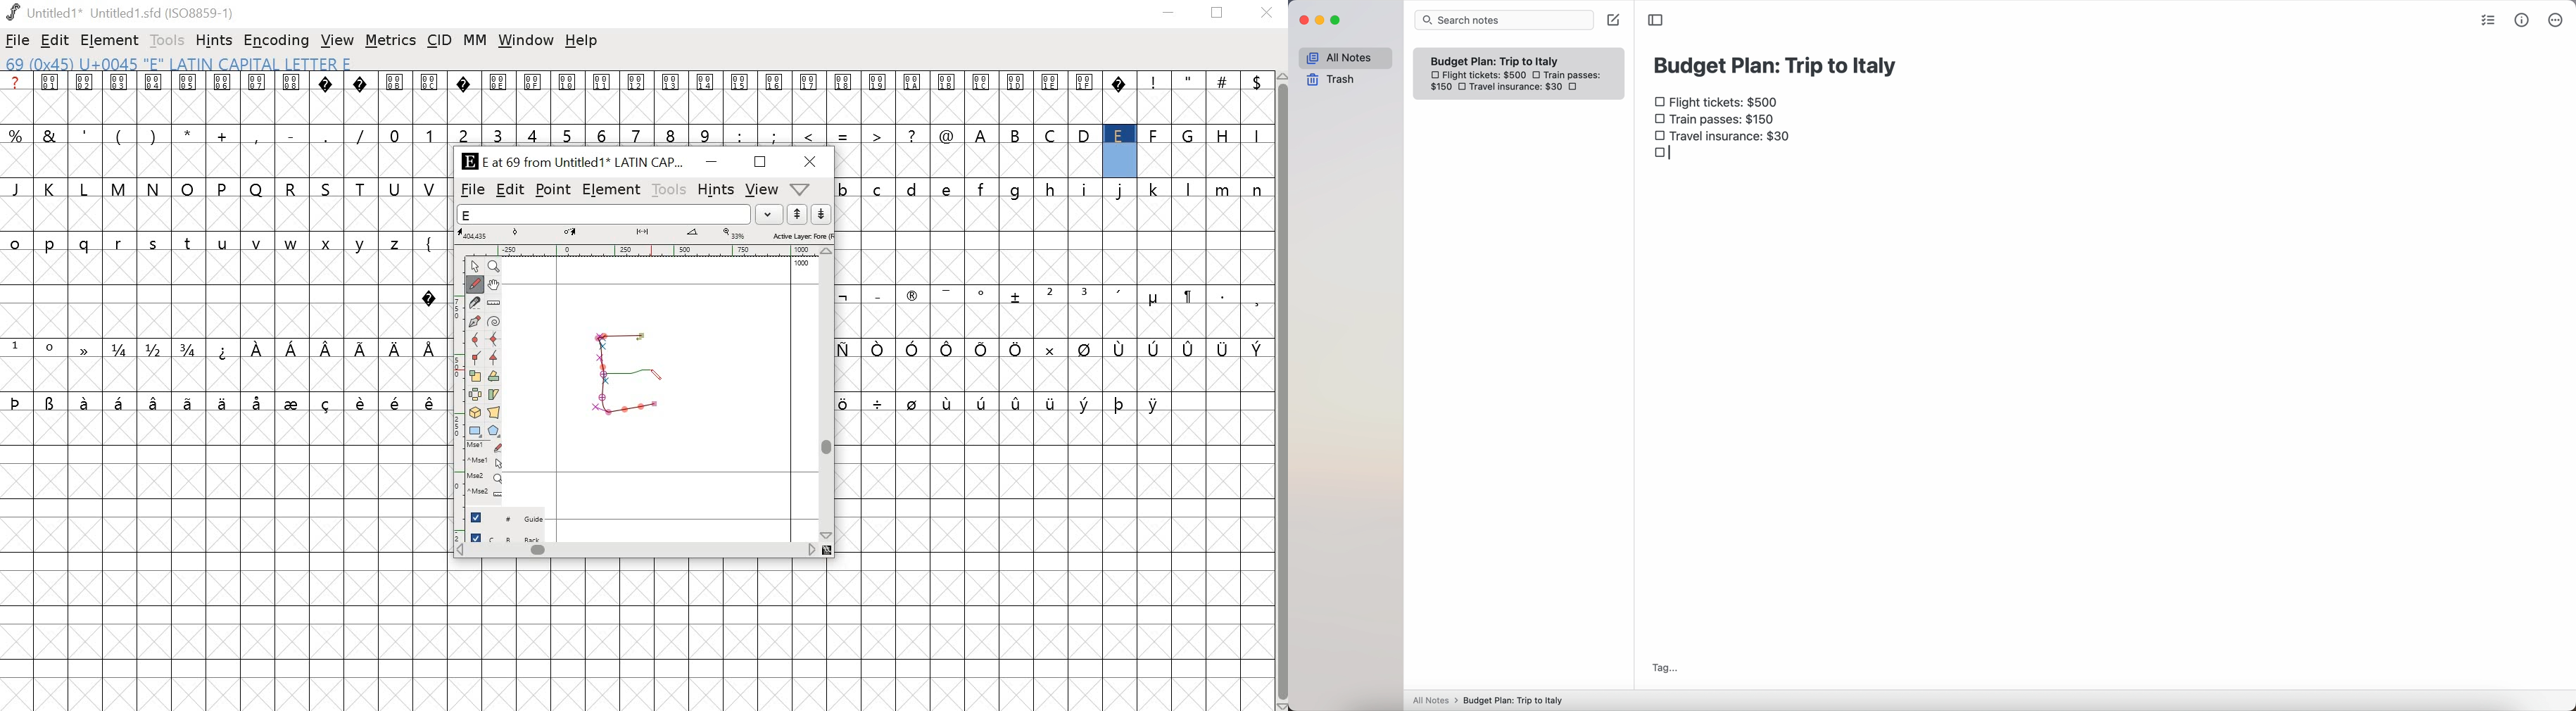 Image resolution: width=2576 pixels, height=728 pixels. What do you see at coordinates (711, 163) in the screenshot?
I see `minimize` at bounding box center [711, 163].